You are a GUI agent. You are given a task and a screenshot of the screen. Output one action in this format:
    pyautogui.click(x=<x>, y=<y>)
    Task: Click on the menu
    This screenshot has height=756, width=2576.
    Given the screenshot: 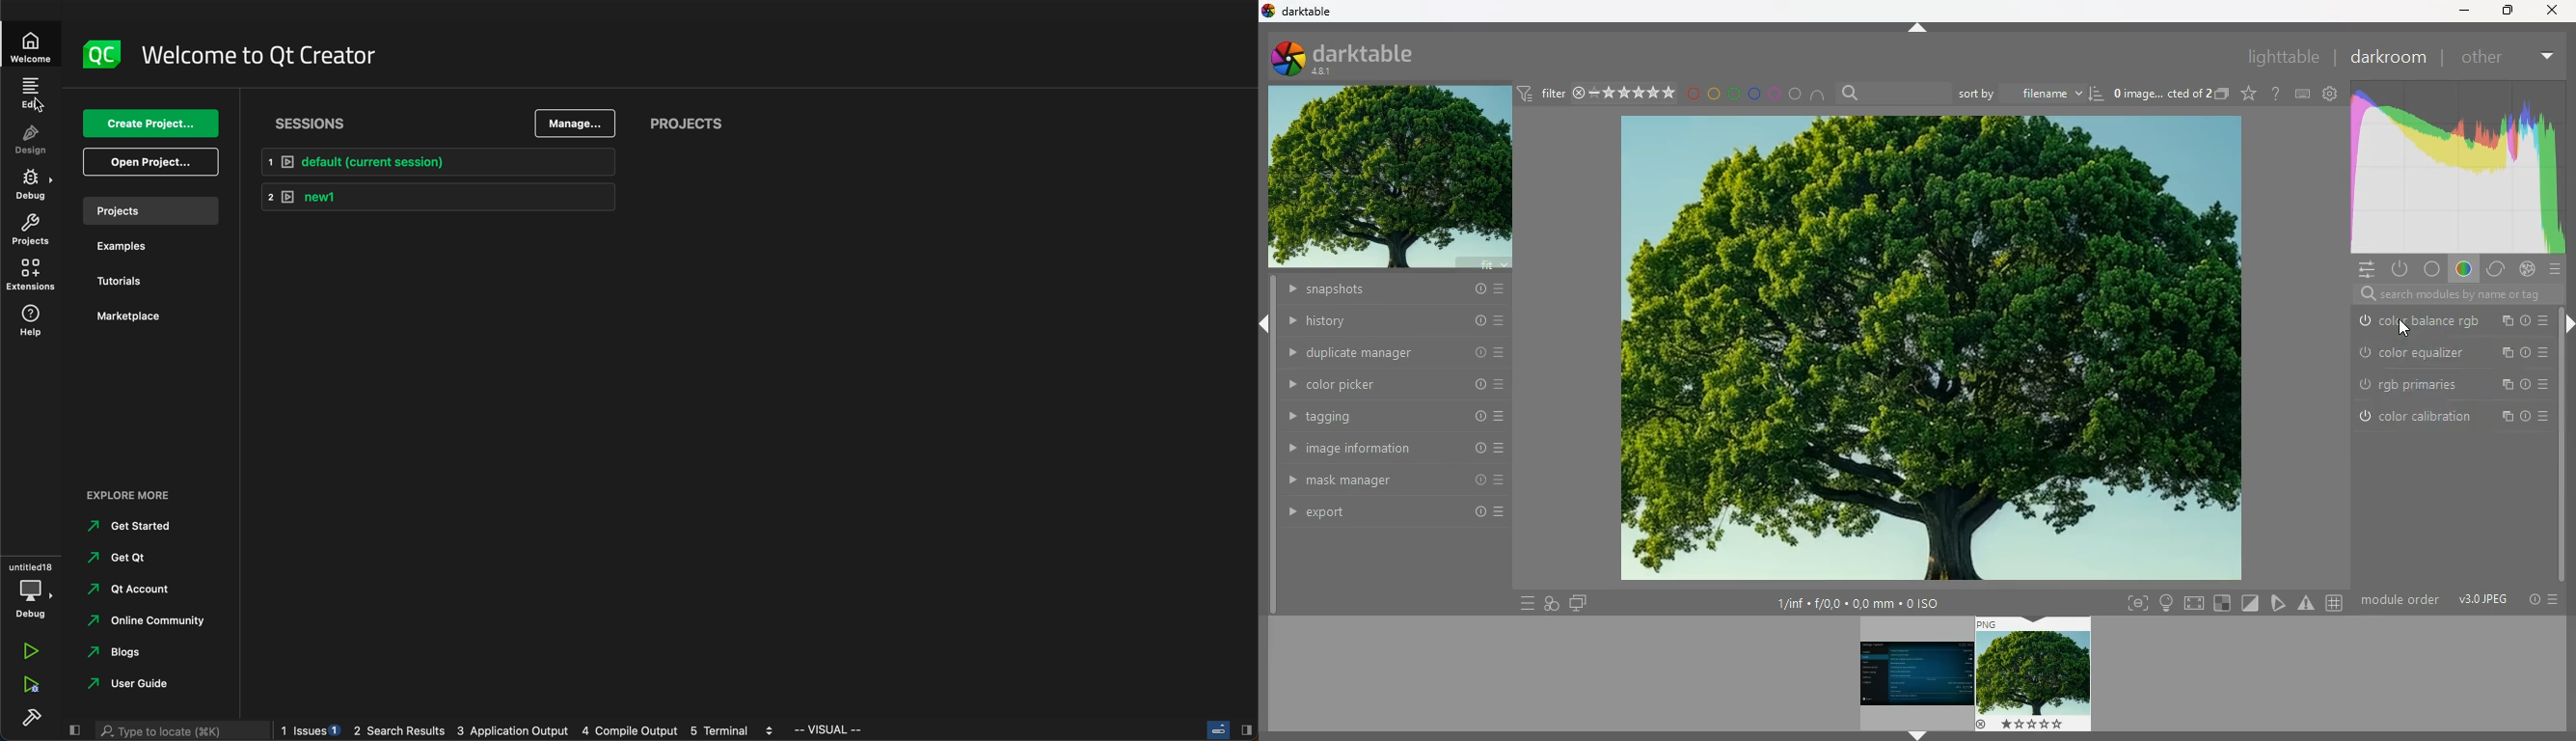 What is the action you would take?
    pyautogui.click(x=1523, y=603)
    